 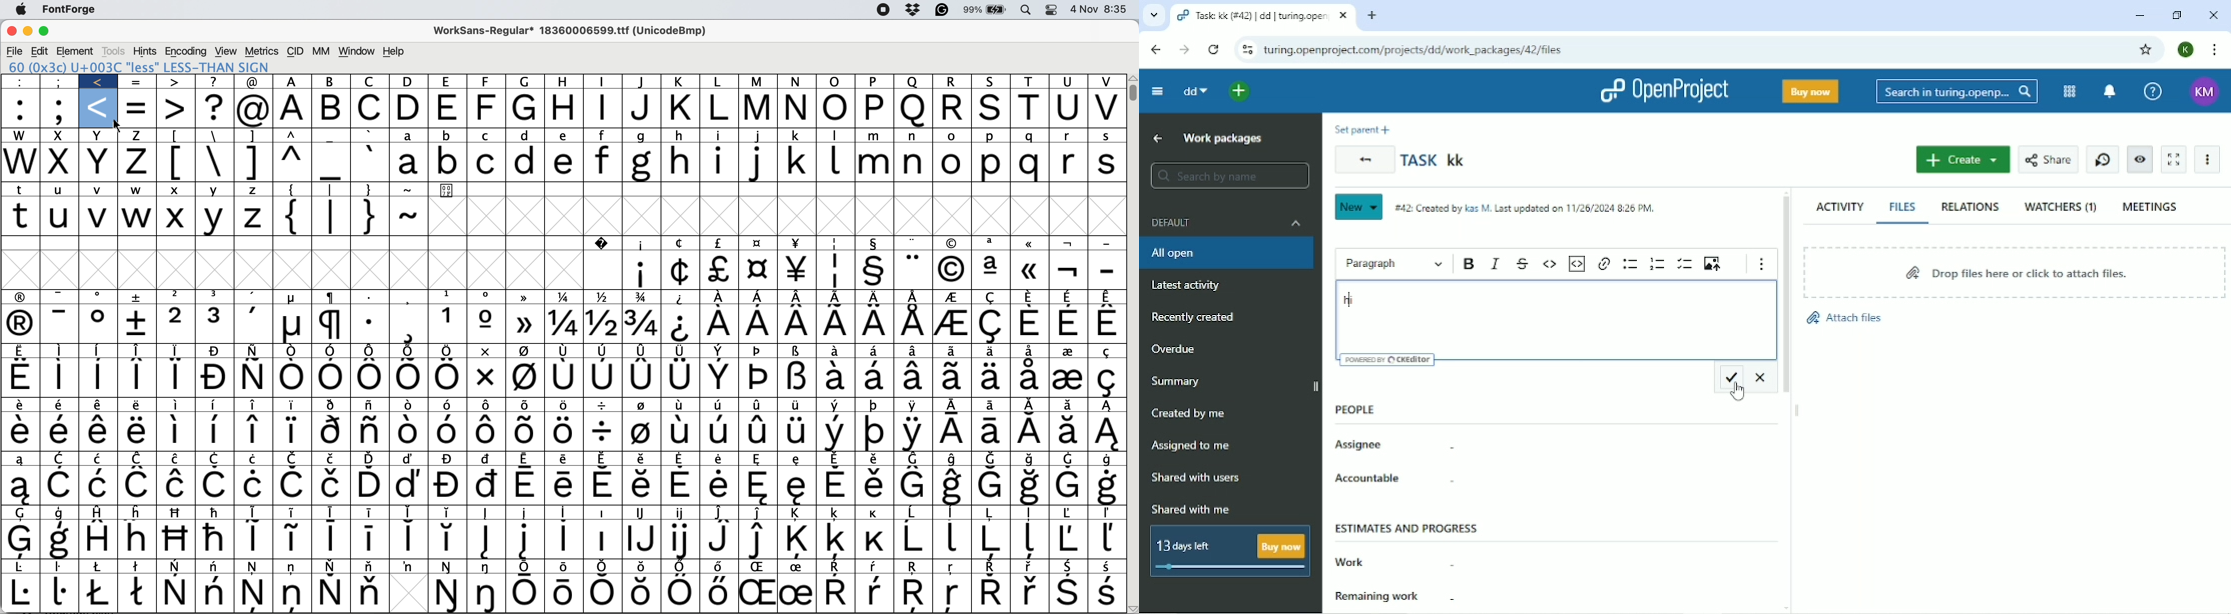 What do you see at coordinates (187, 51) in the screenshot?
I see `encoding` at bounding box center [187, 51].